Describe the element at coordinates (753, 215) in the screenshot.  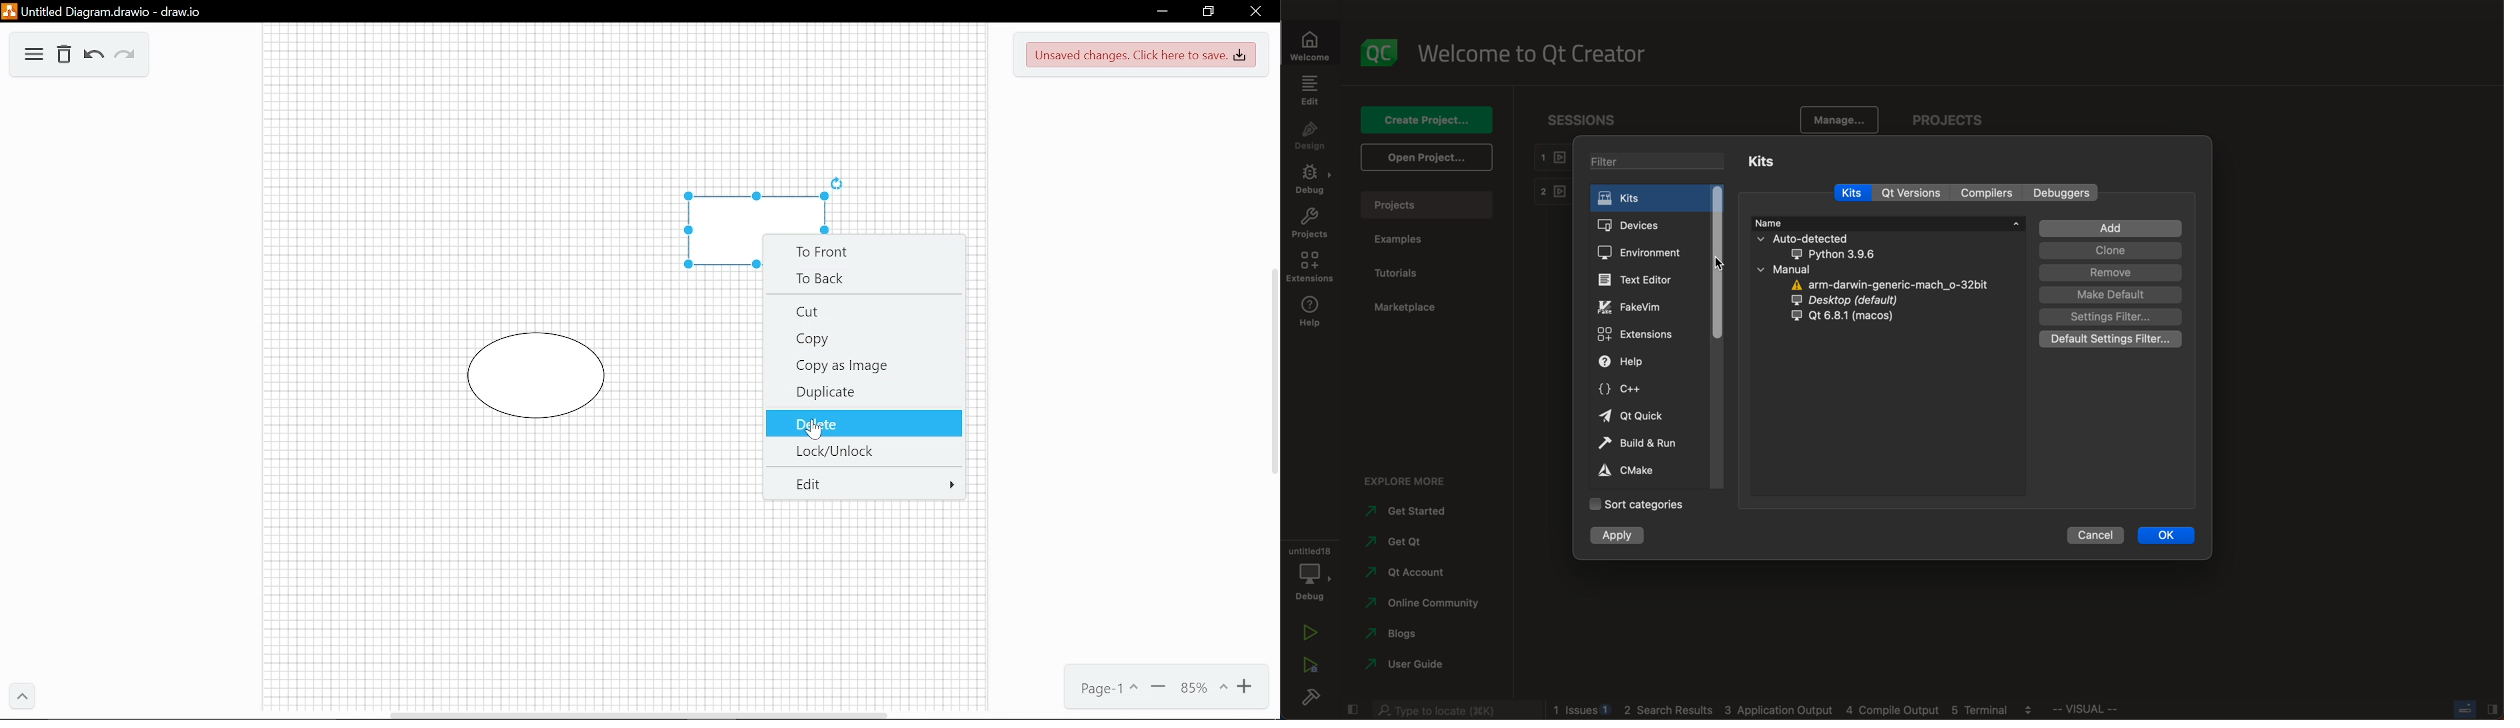
I see `selected rectangle shape` at that location.